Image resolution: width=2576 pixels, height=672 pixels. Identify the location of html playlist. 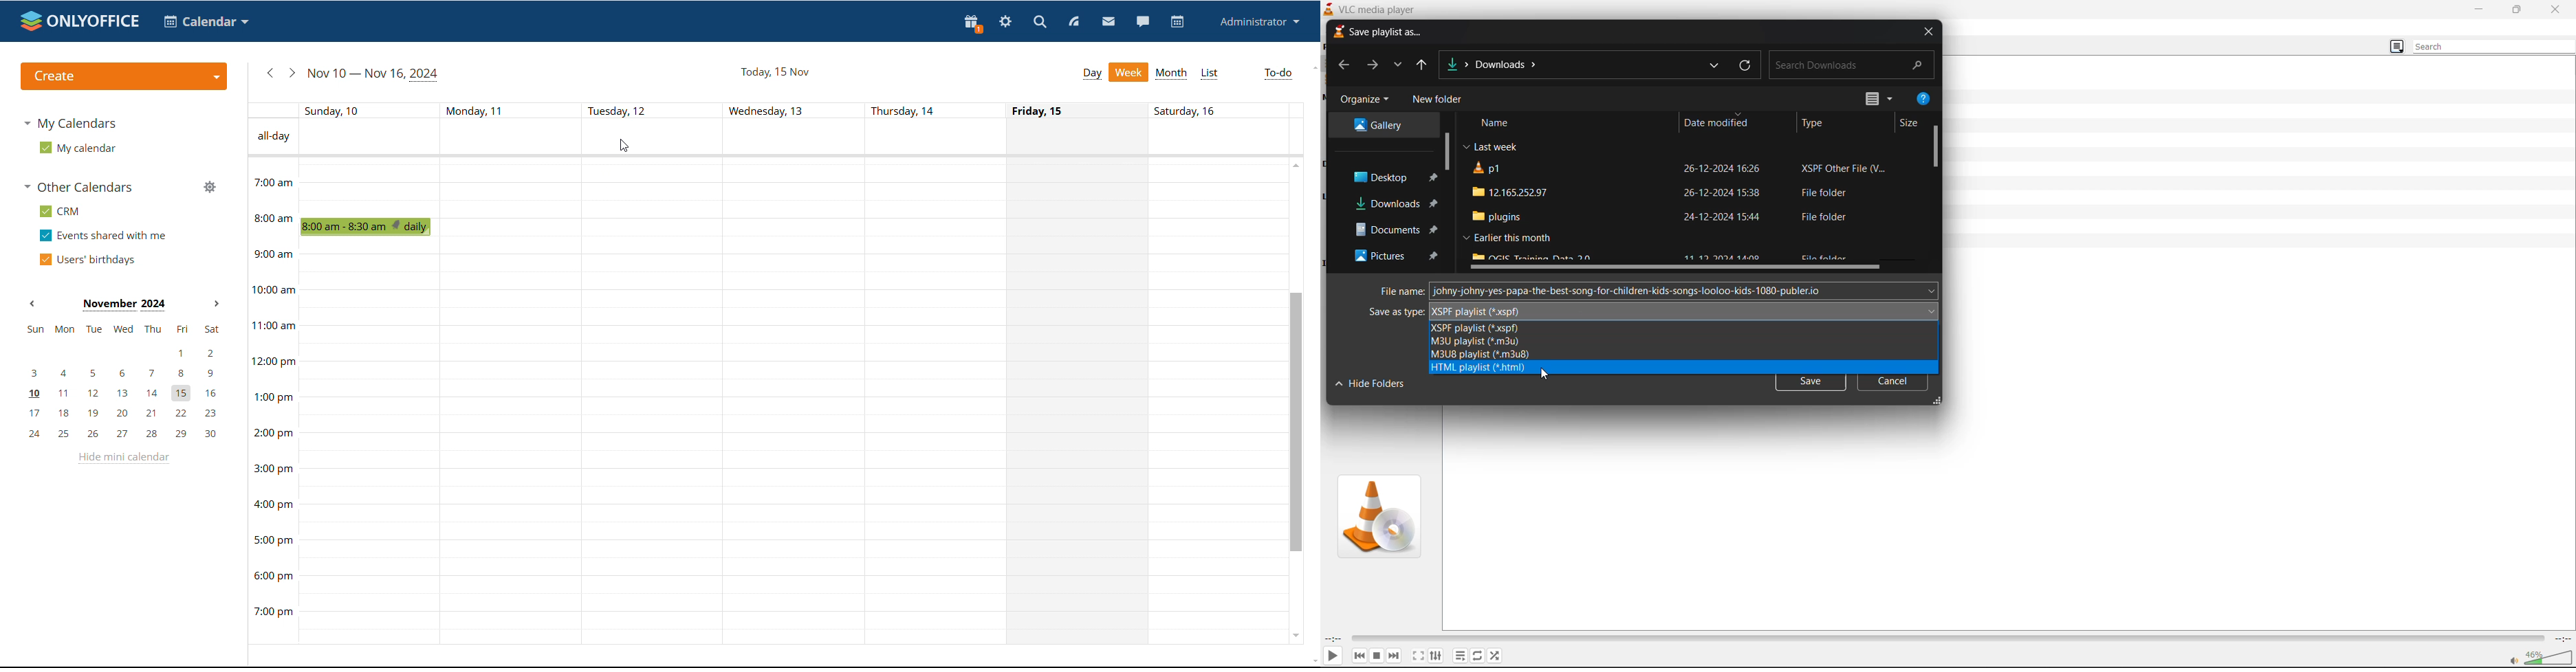
(1479, 369).